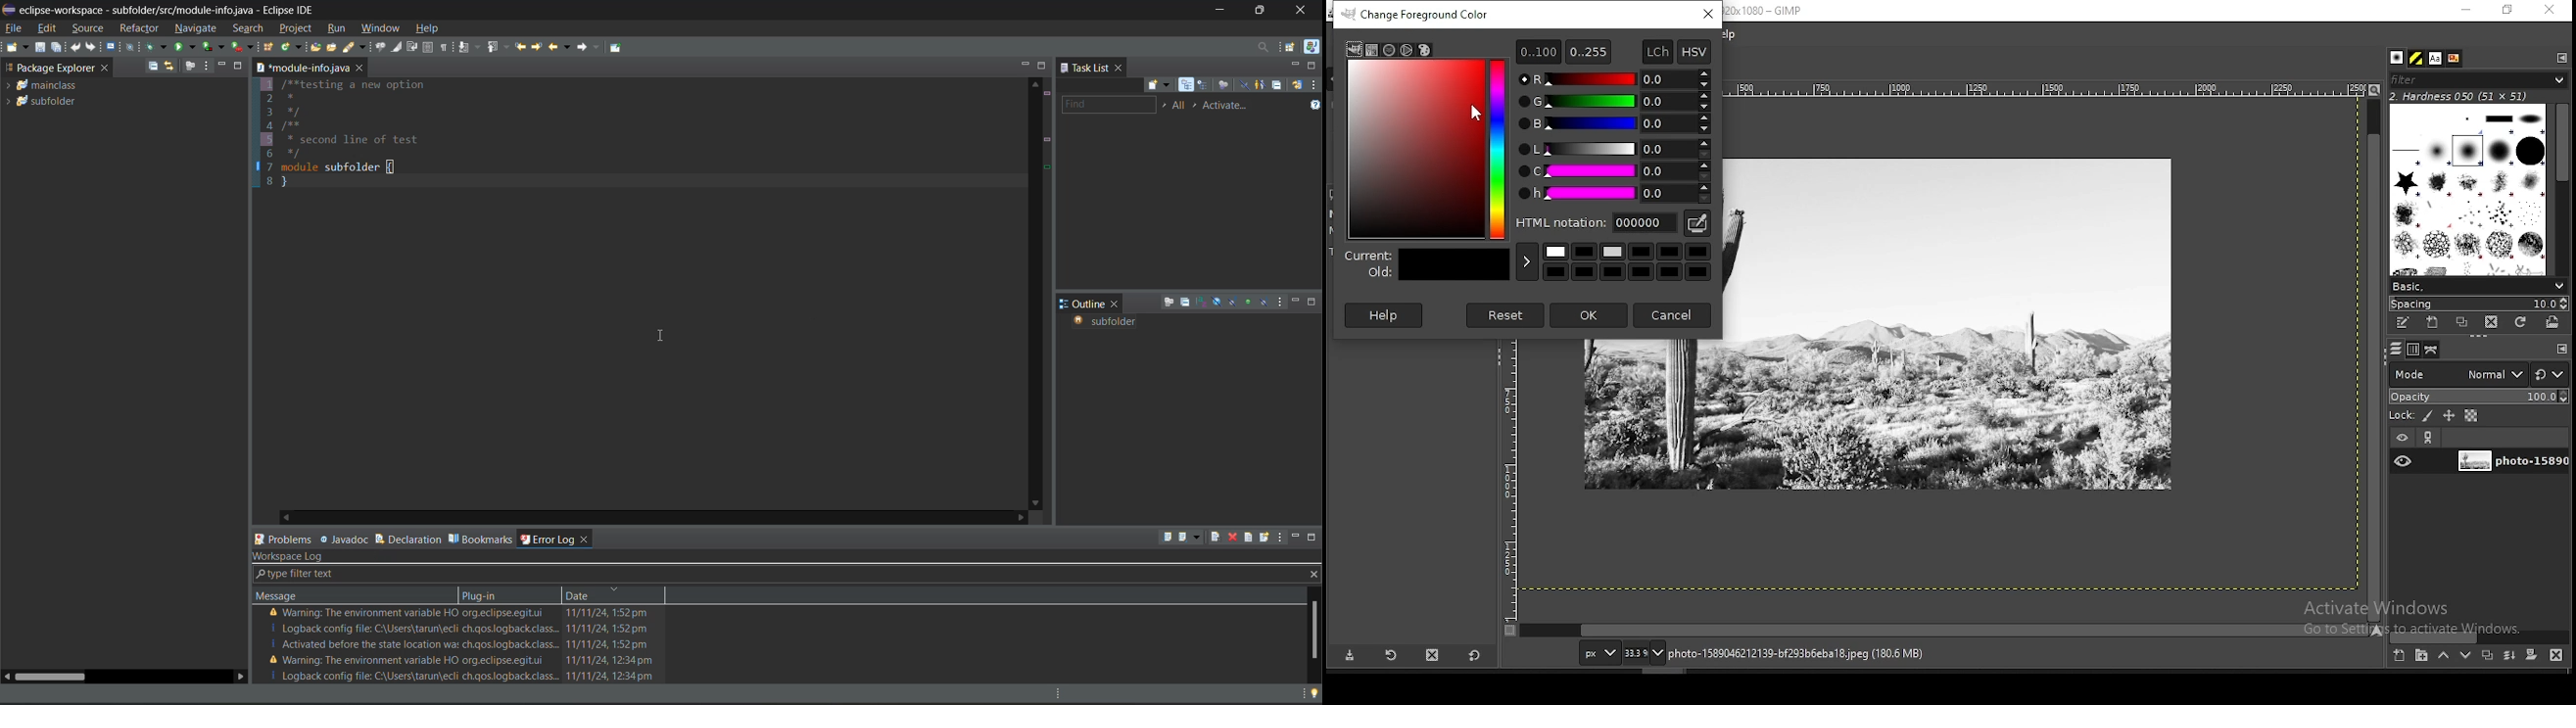  I want to click on reload tool preset, so click(1393, 654).